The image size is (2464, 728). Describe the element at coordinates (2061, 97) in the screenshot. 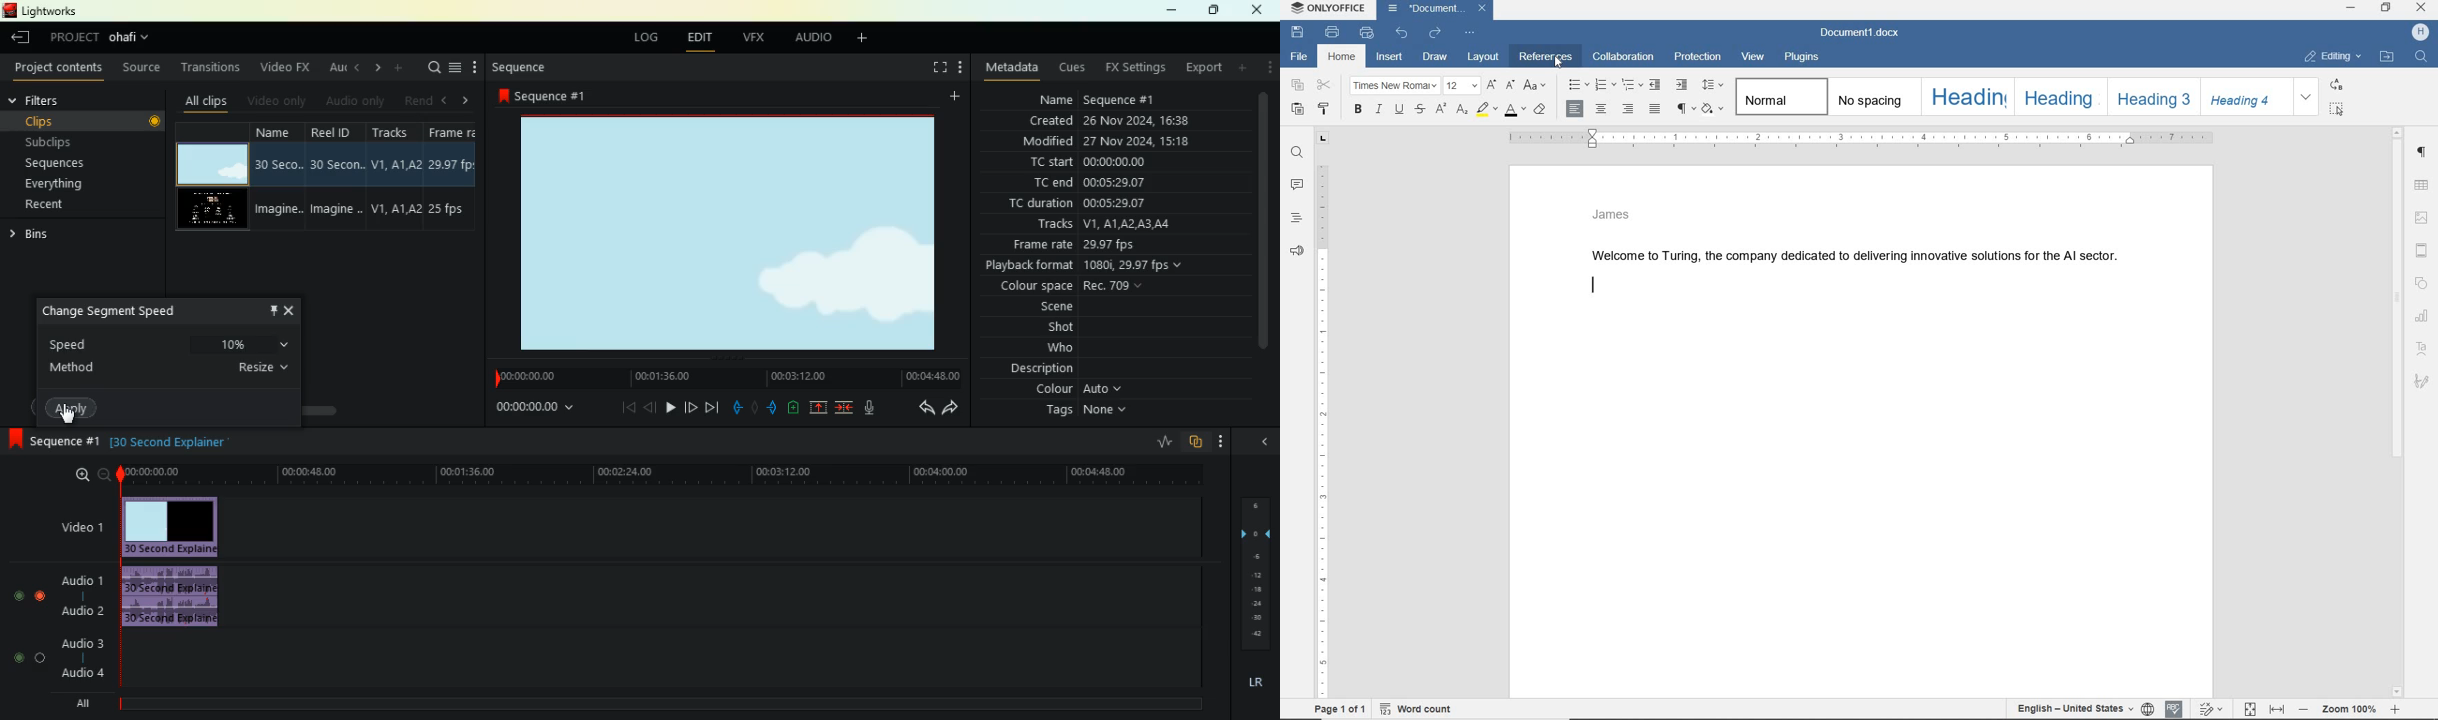

I see `heading 2` at that location.